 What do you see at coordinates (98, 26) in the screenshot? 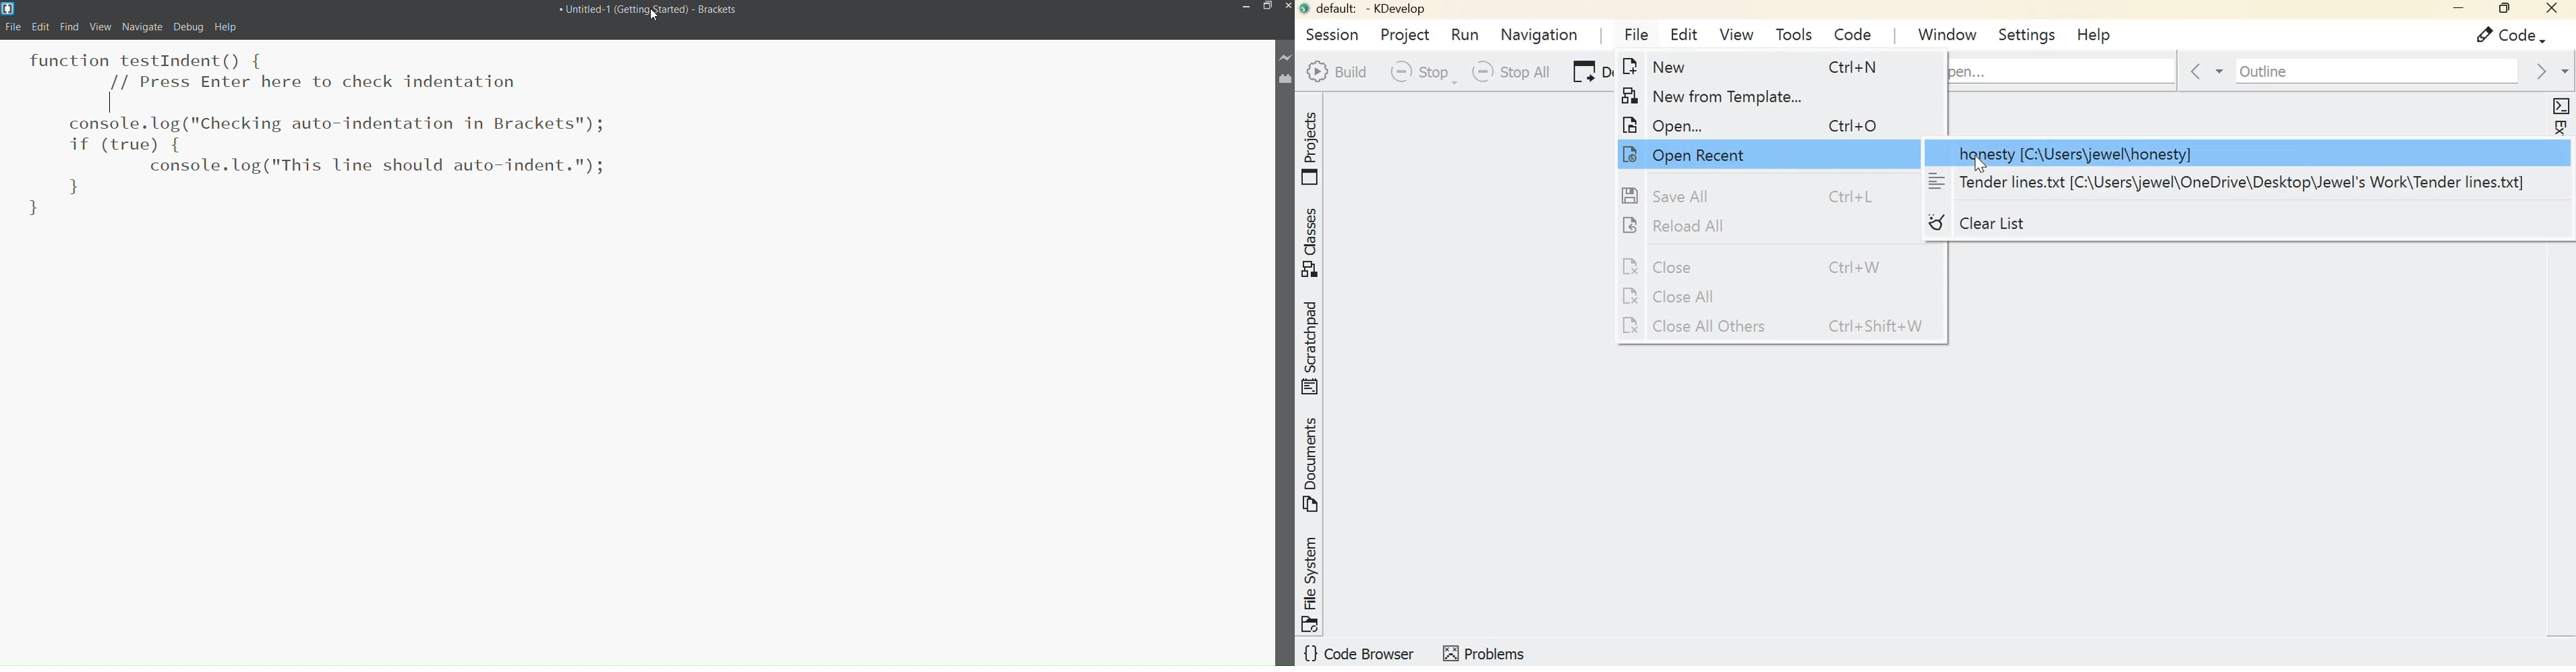
I see `View` at bounding box center [98, 26].